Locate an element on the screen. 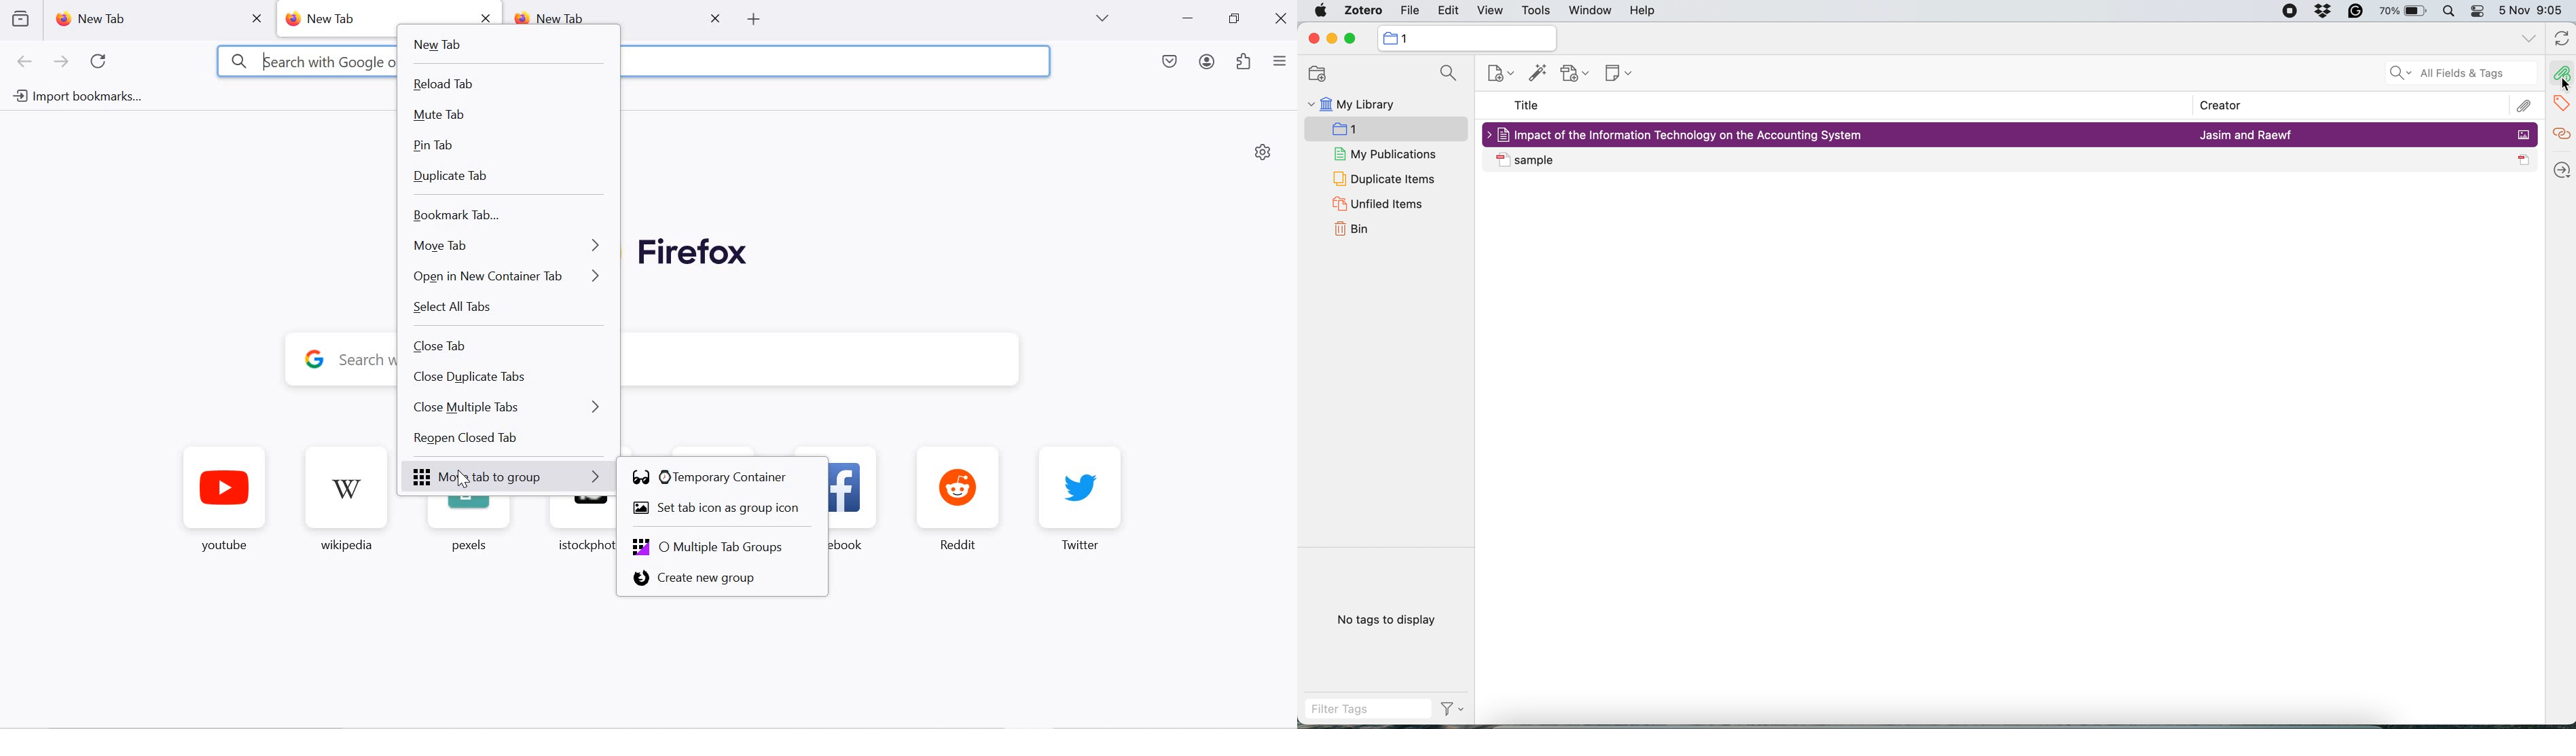 This screenshot has height=756, width=2576. duplicate tab is located at coordinates (512, 181).